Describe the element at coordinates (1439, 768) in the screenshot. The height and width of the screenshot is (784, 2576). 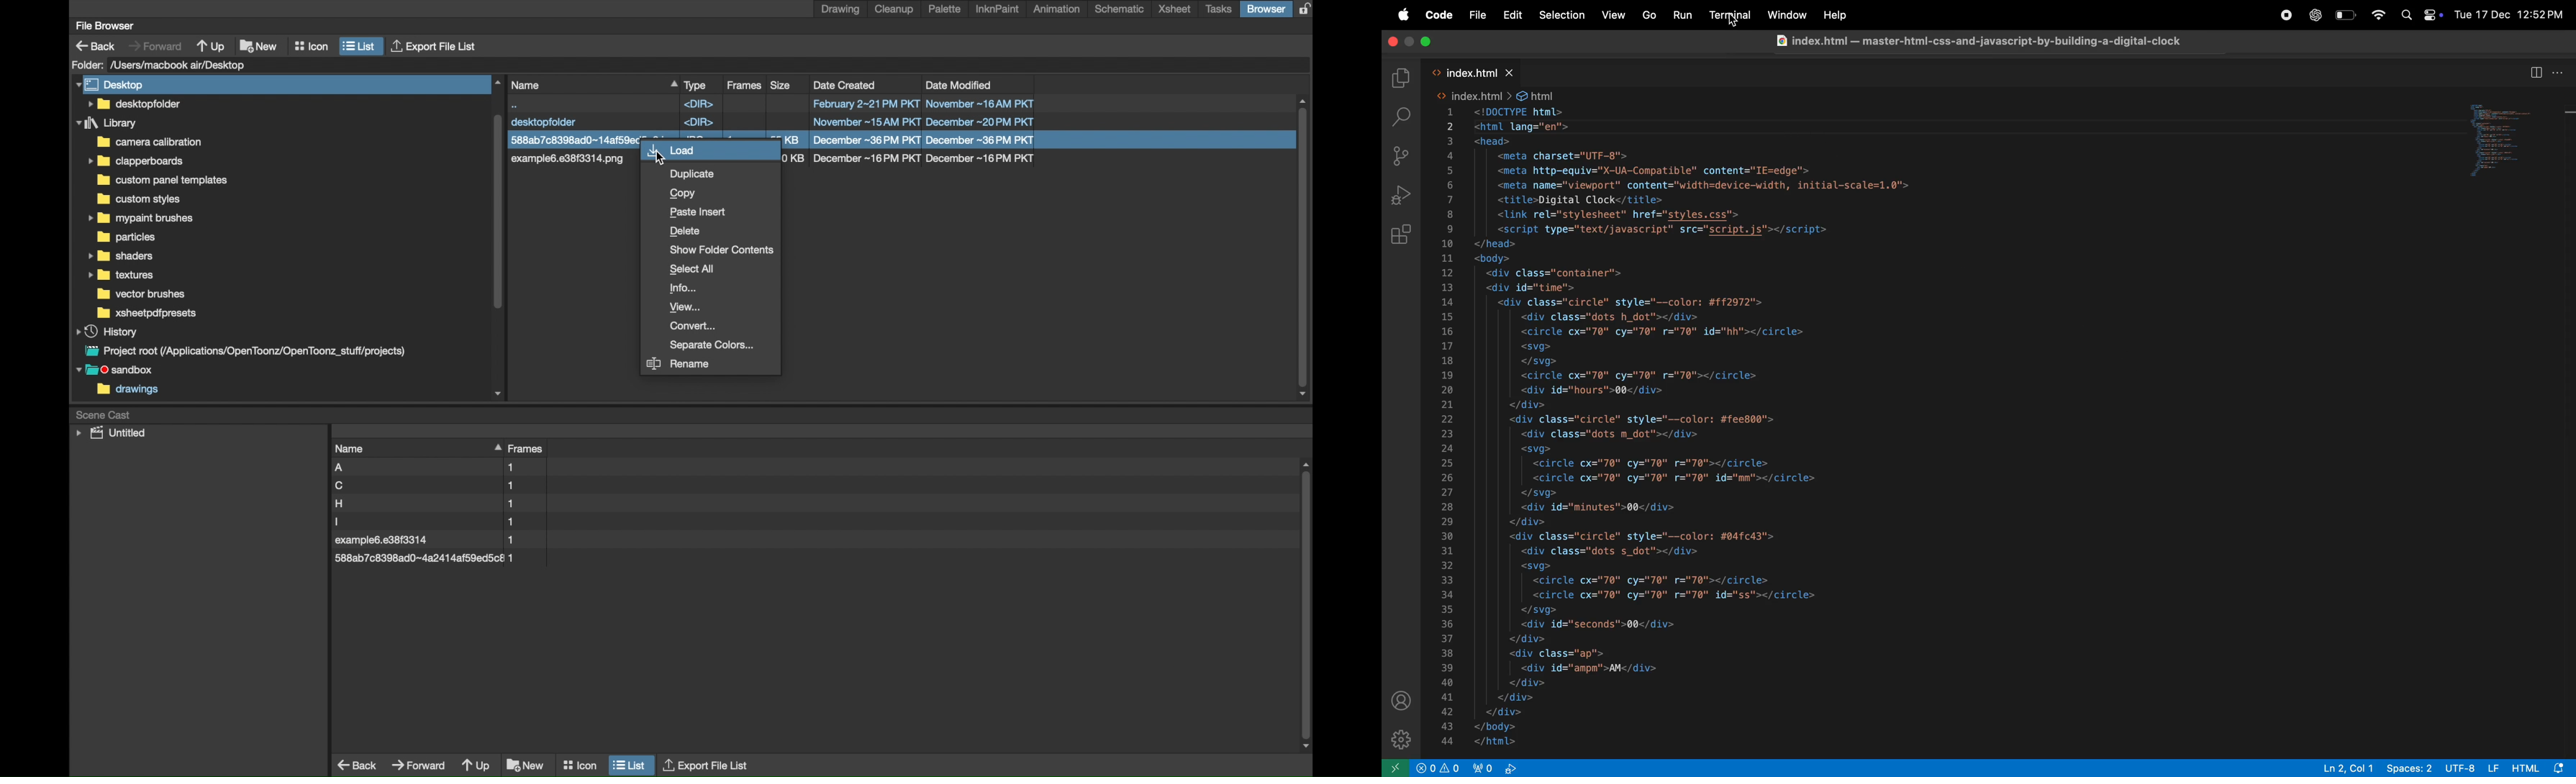
I see `no problems` at that location.